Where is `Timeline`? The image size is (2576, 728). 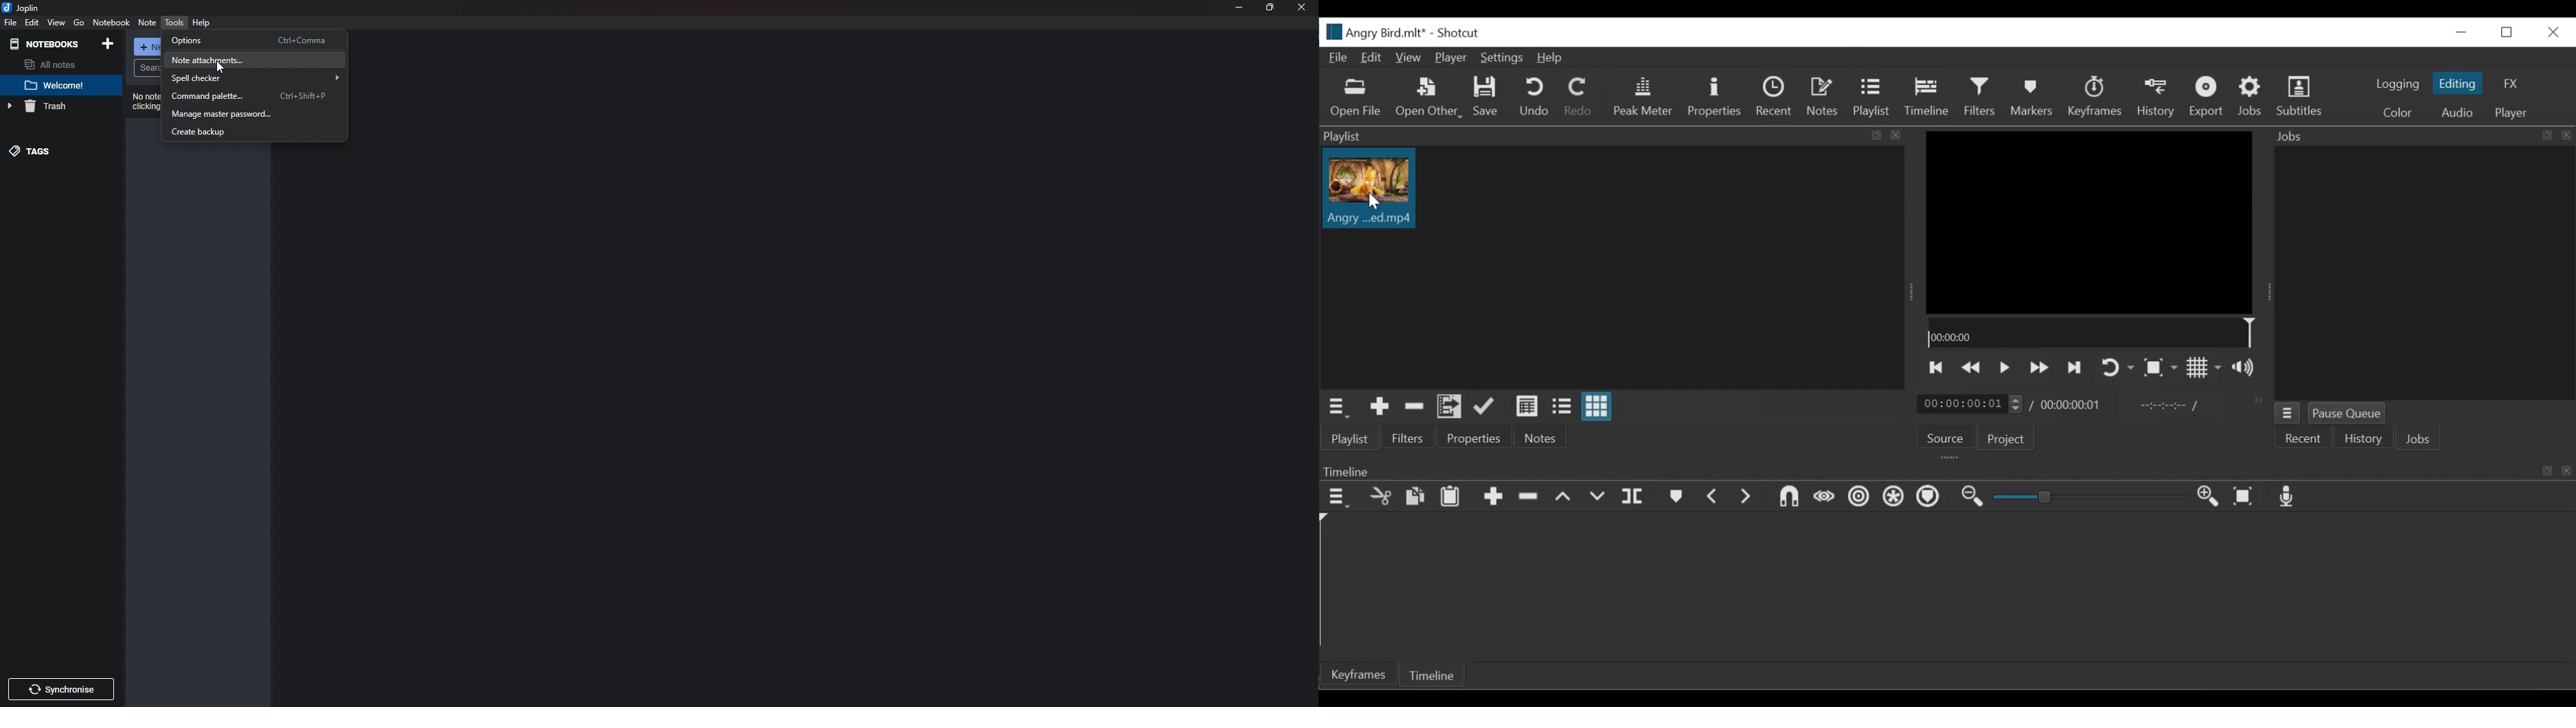 Timeline is located at coordinates (1928, 98).